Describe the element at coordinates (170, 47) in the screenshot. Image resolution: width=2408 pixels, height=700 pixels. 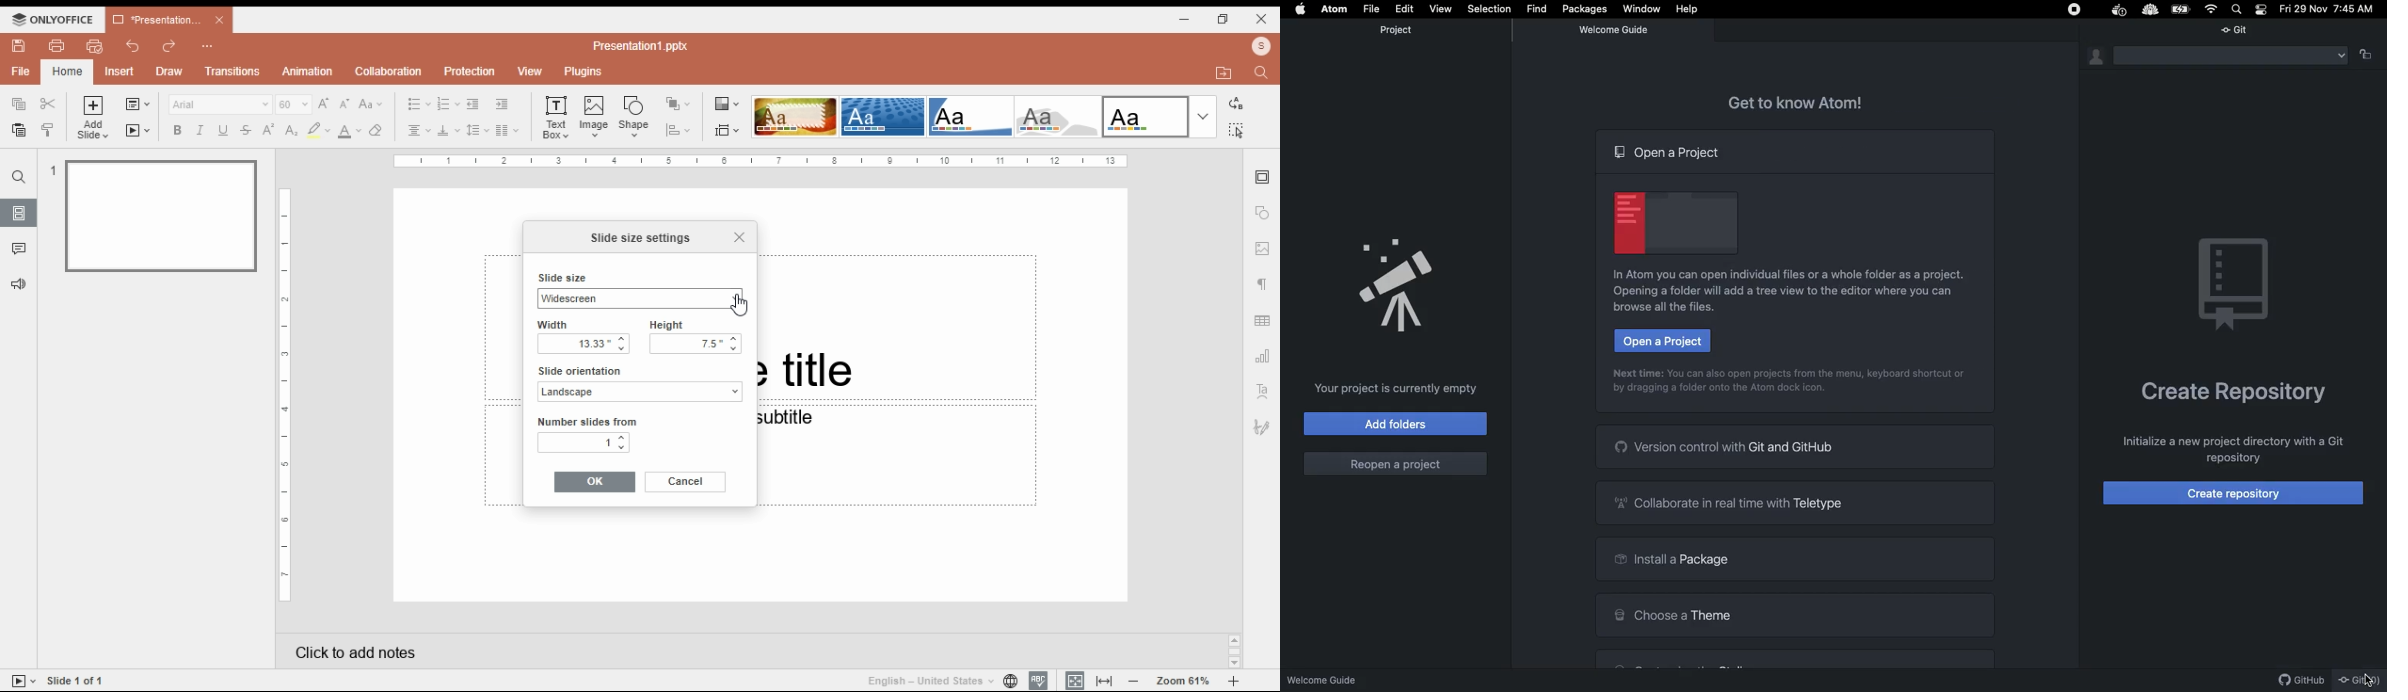
I see `redo` at that location.